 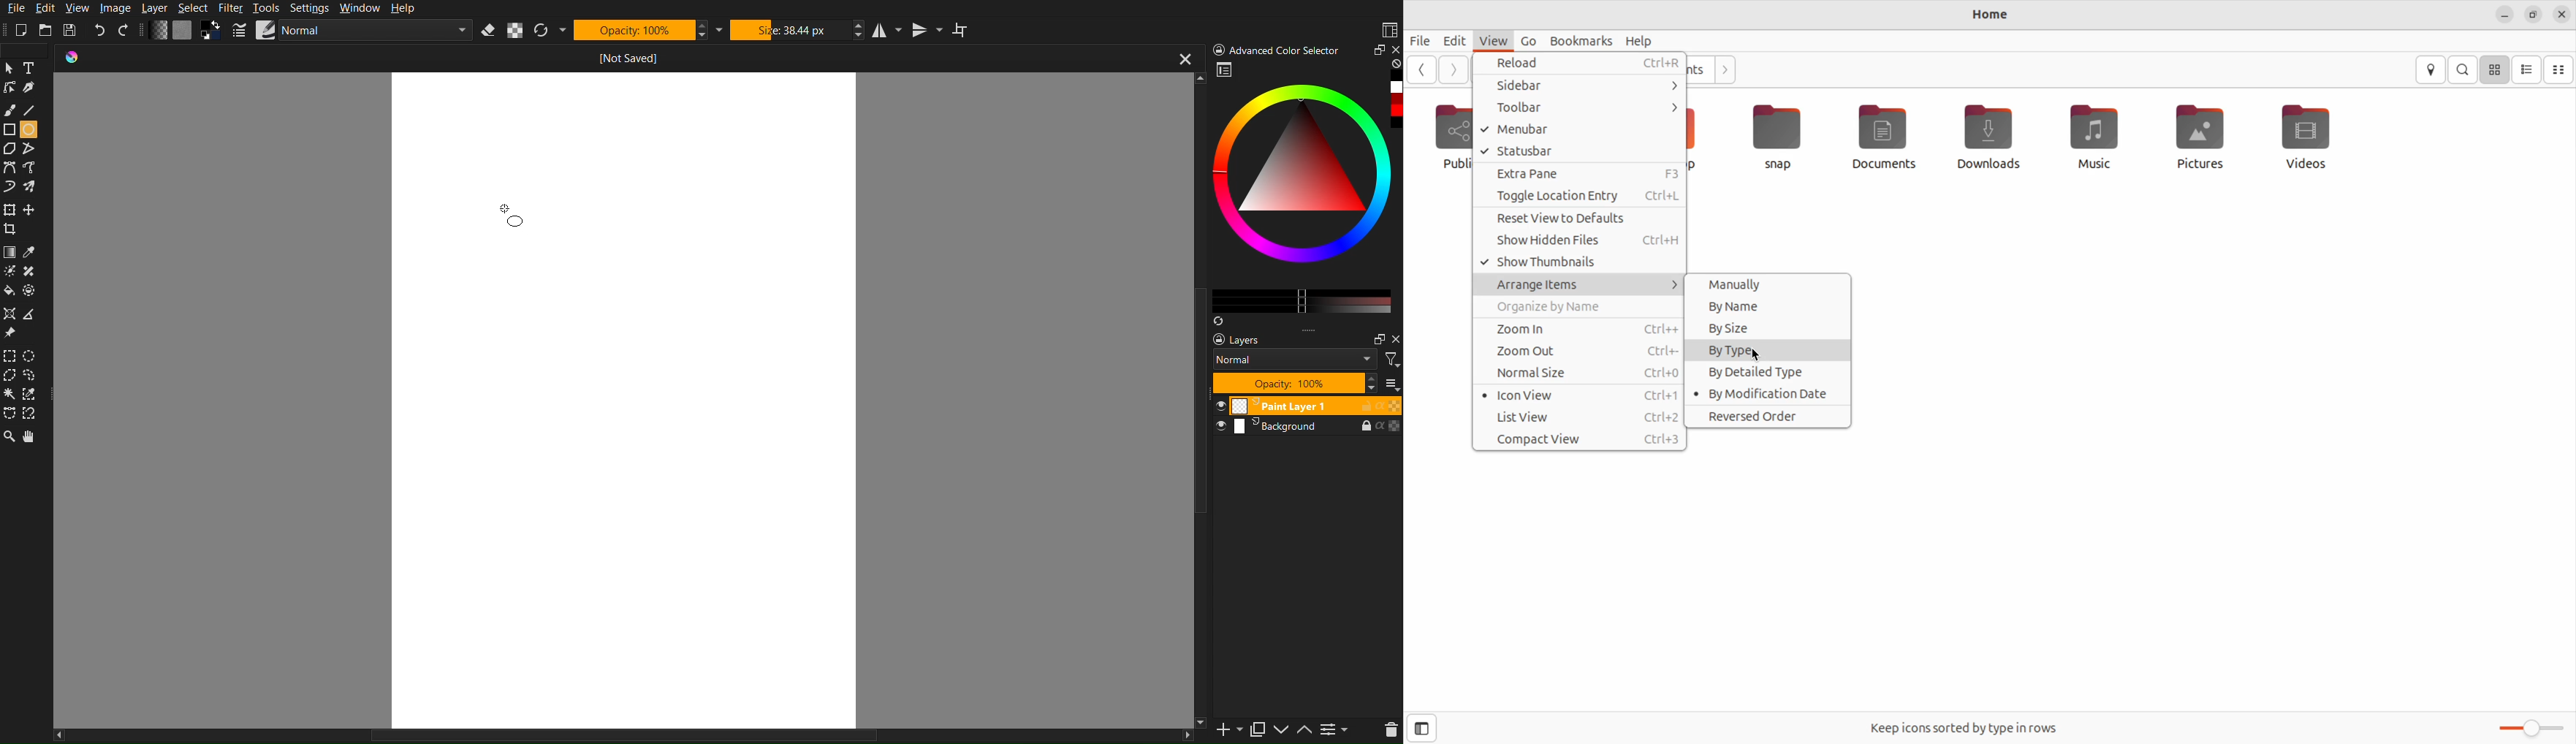 I want to click on filter, so click(x=1393, y=358).